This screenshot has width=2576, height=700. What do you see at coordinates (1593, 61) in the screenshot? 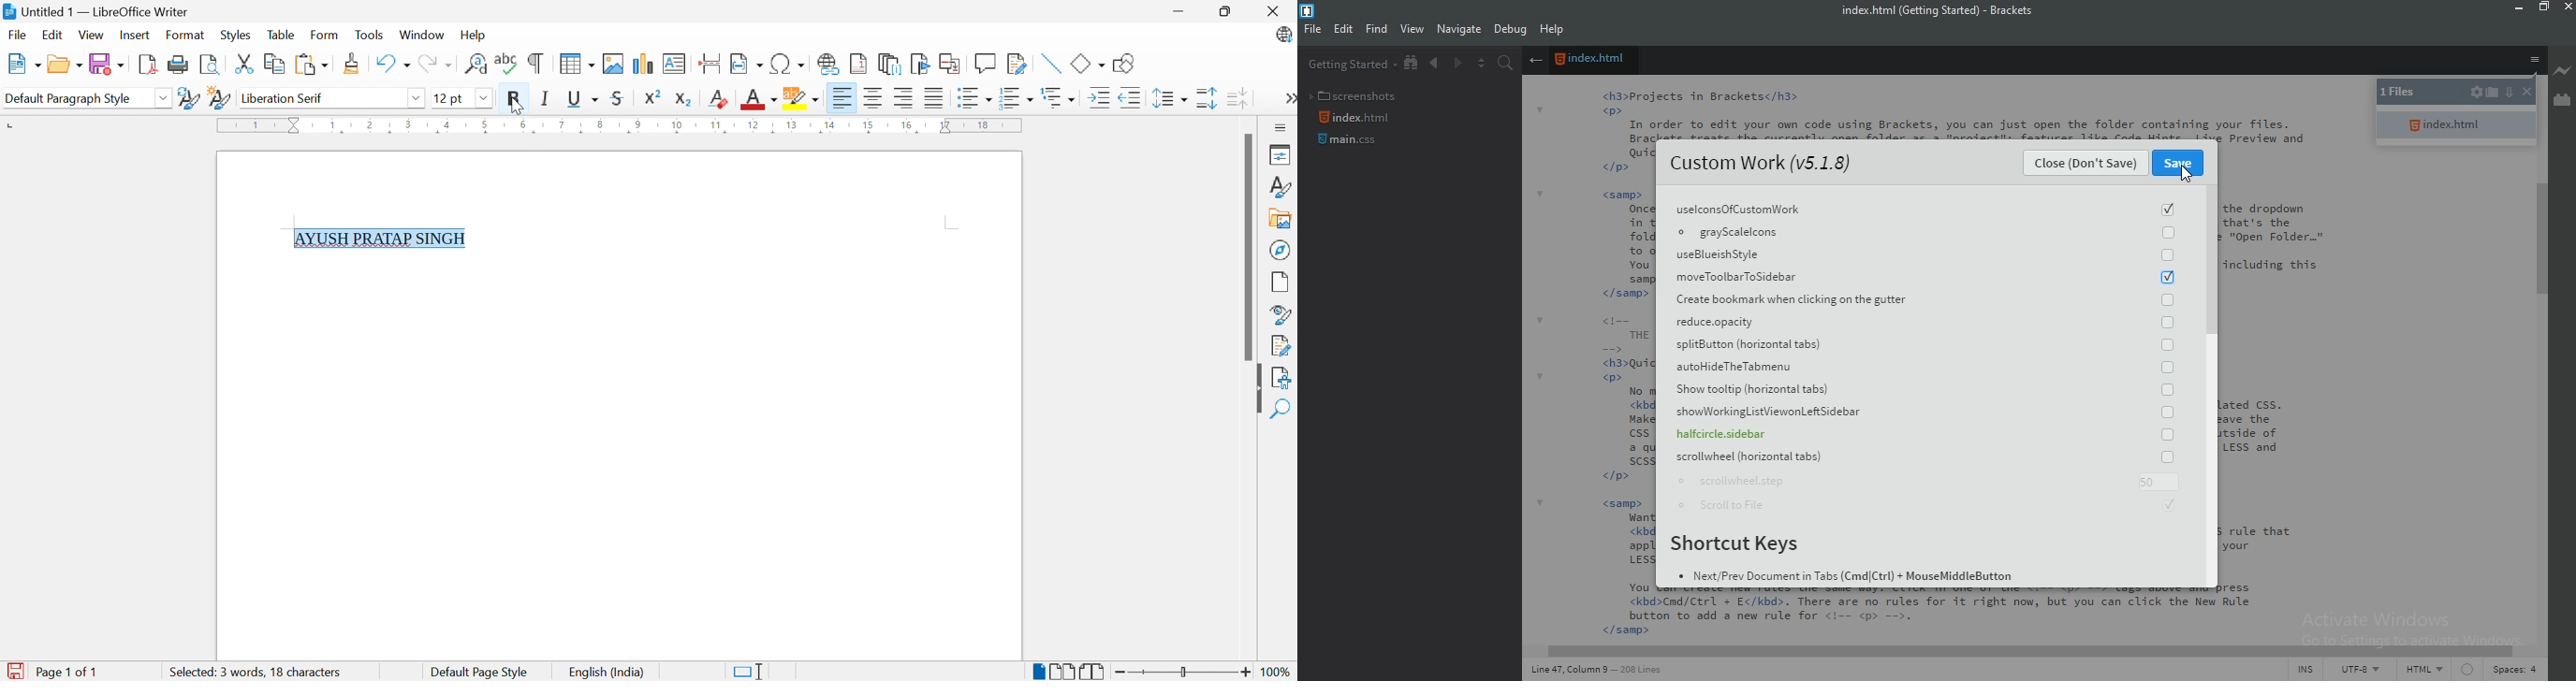
I see `Index.html` at bounding box center [1593, 61].